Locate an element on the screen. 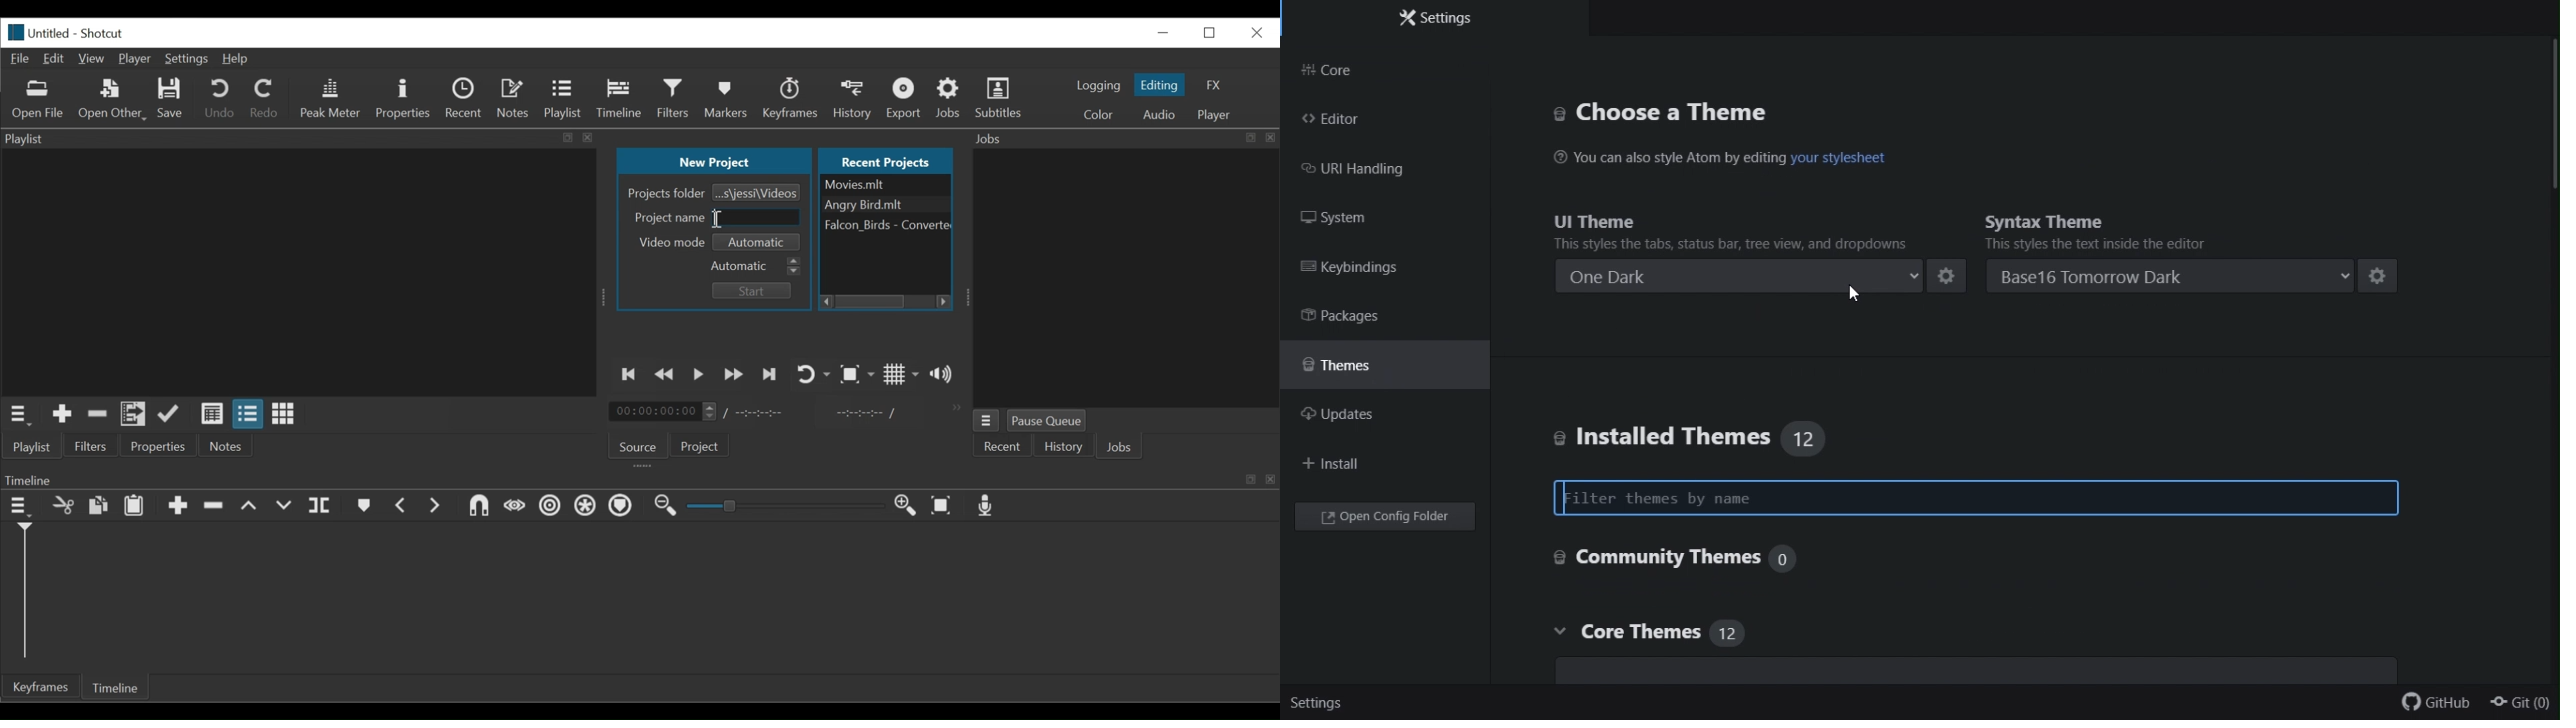 The width and height of the screenshot is (2576, 728). Skip to the previous point is located at coordinates (629, 375).